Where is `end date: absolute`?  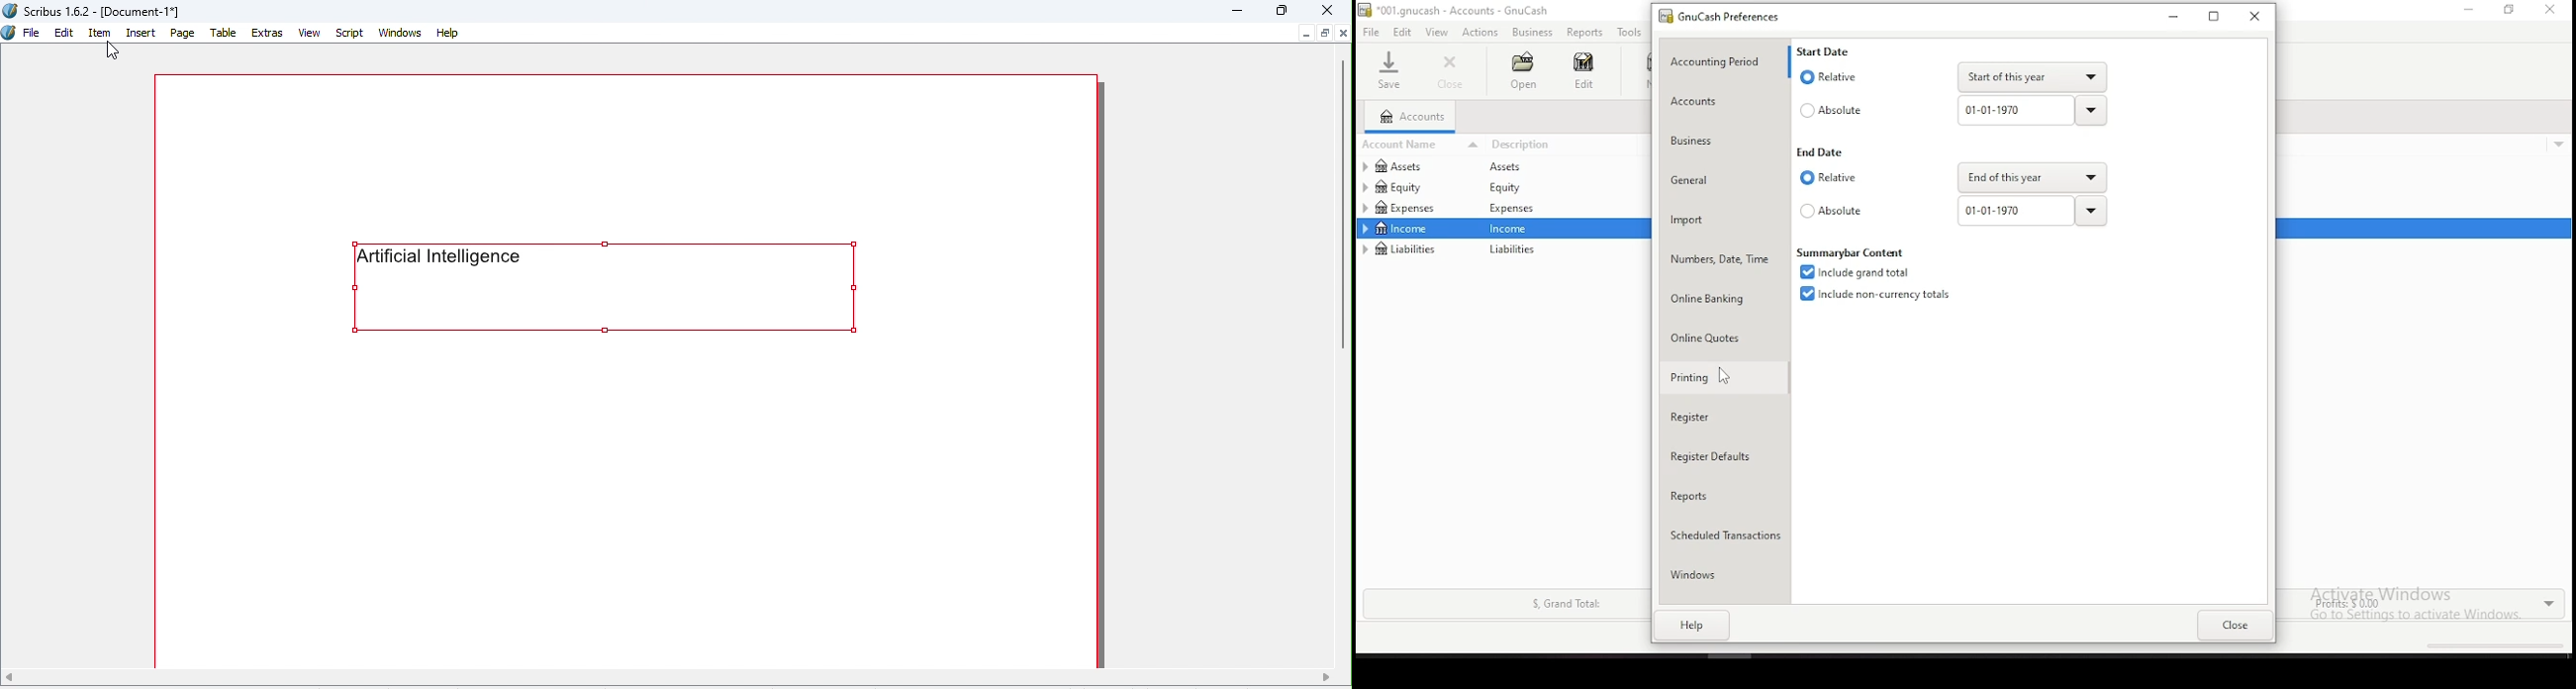 end date: absolute is located at coordinates (1952, 211).